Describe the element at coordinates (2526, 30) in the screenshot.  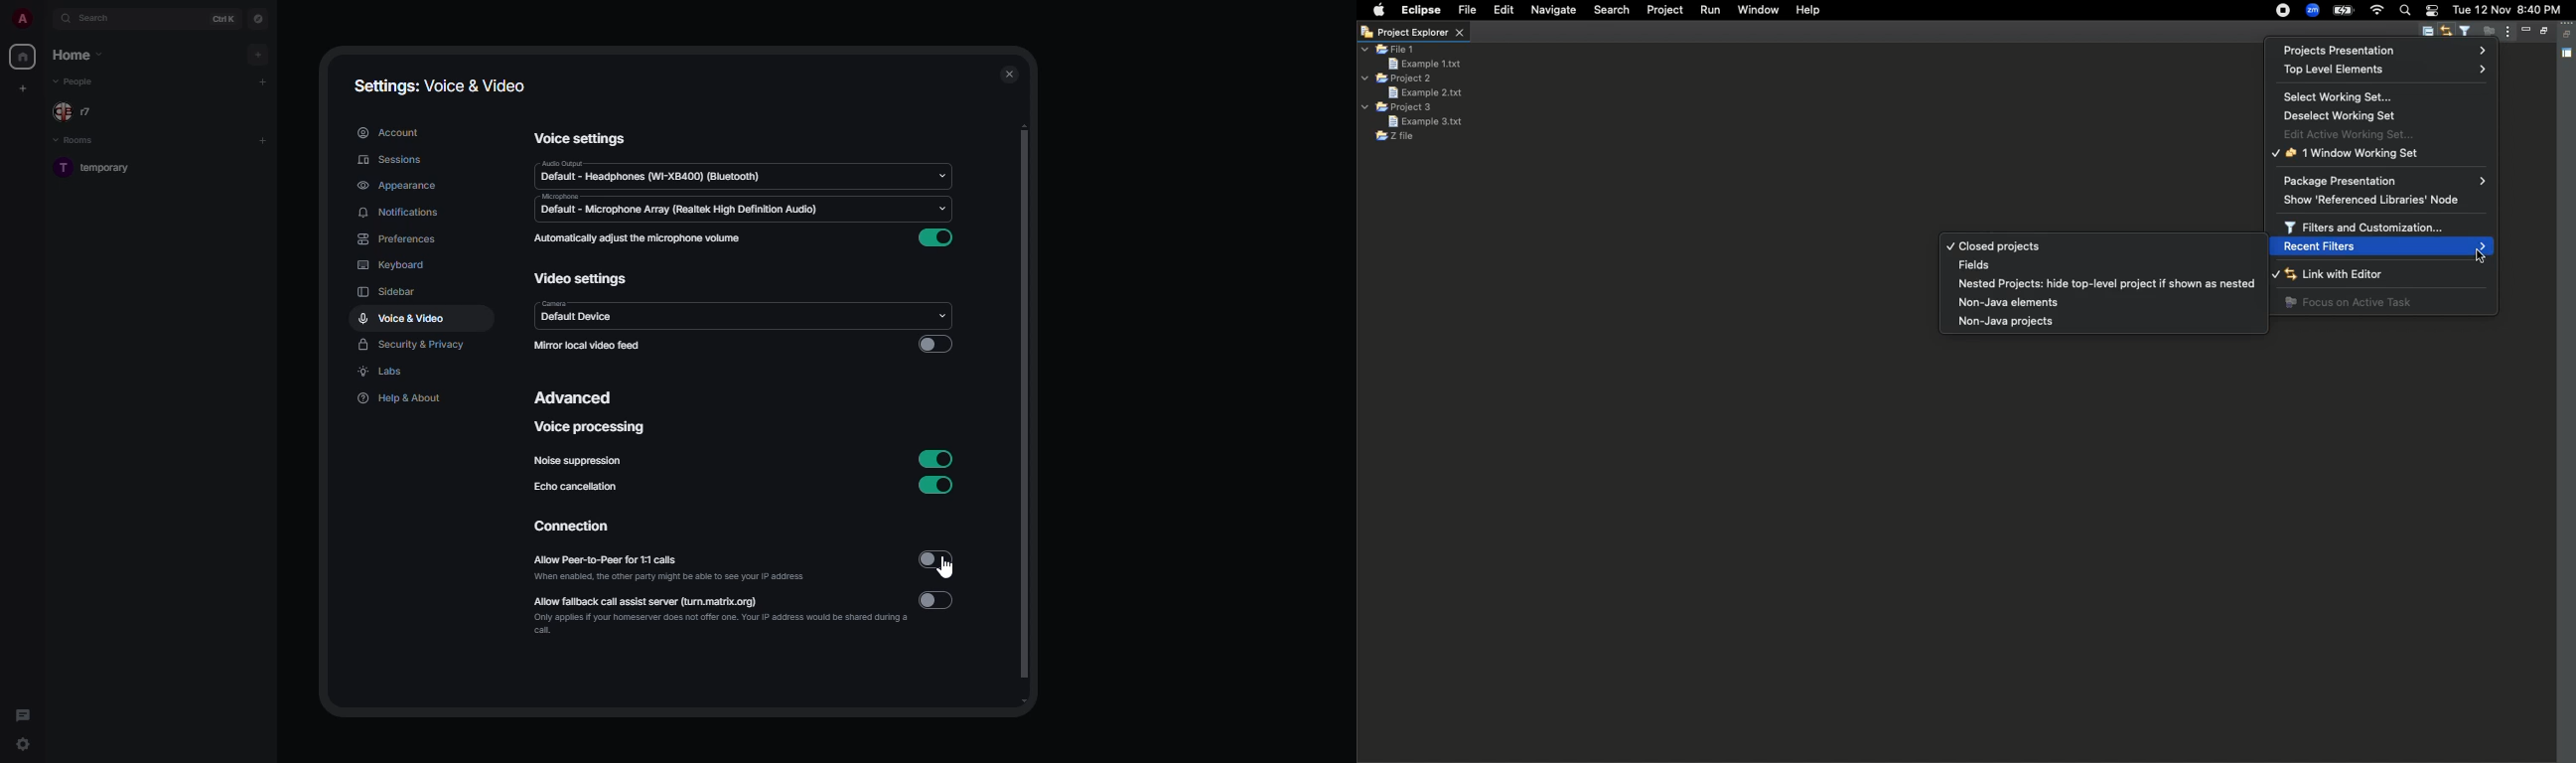
I see `Minimize` at that location.